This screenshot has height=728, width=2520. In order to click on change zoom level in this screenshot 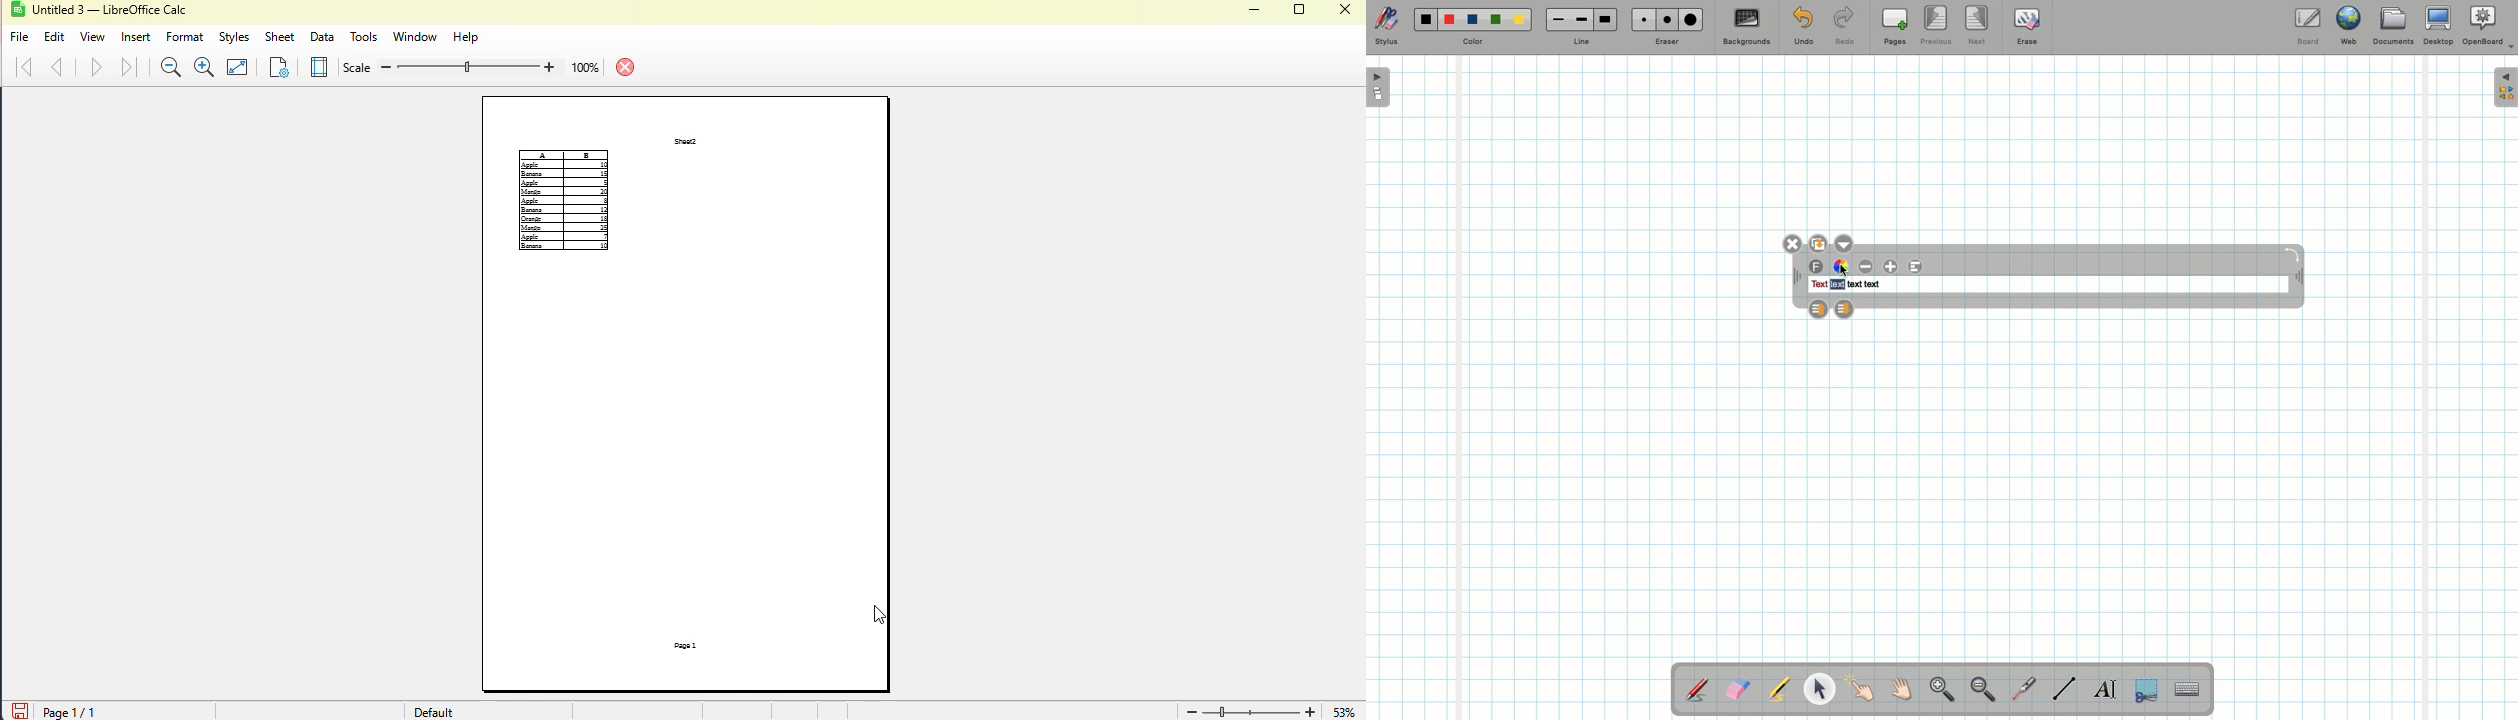, I will do `click(1251, 710)`.